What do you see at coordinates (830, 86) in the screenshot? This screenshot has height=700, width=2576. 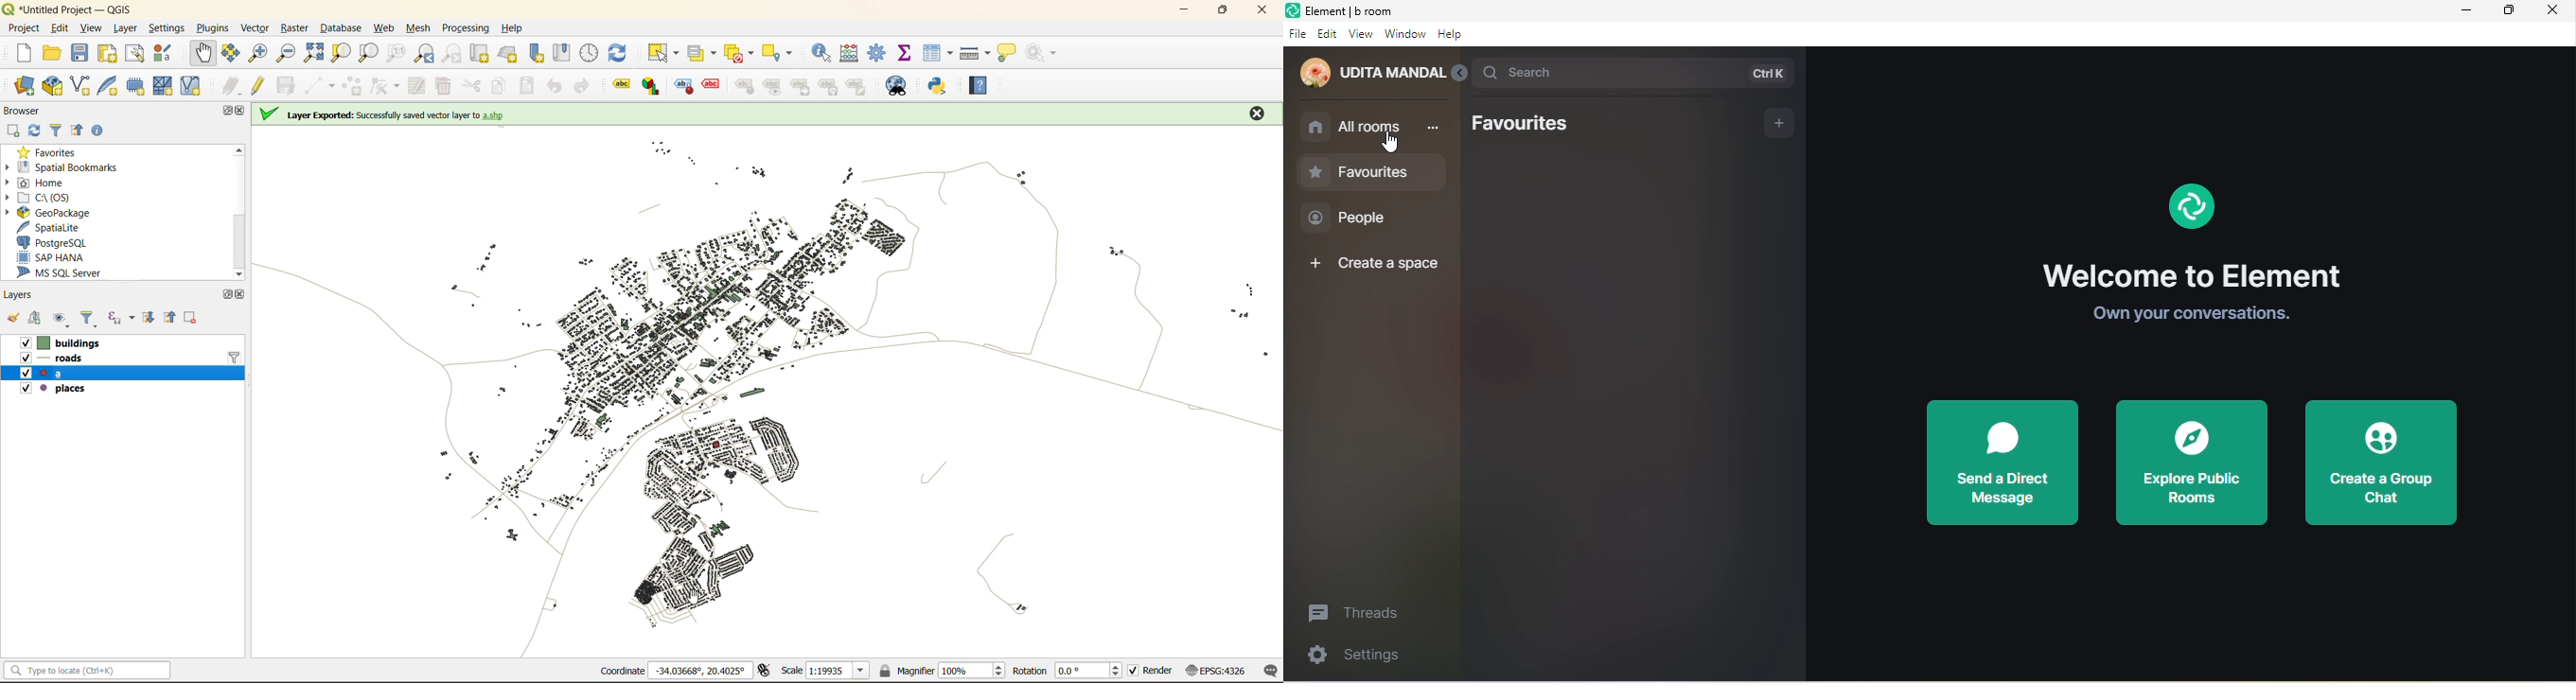 I see `` at bounding box center [830, 86].